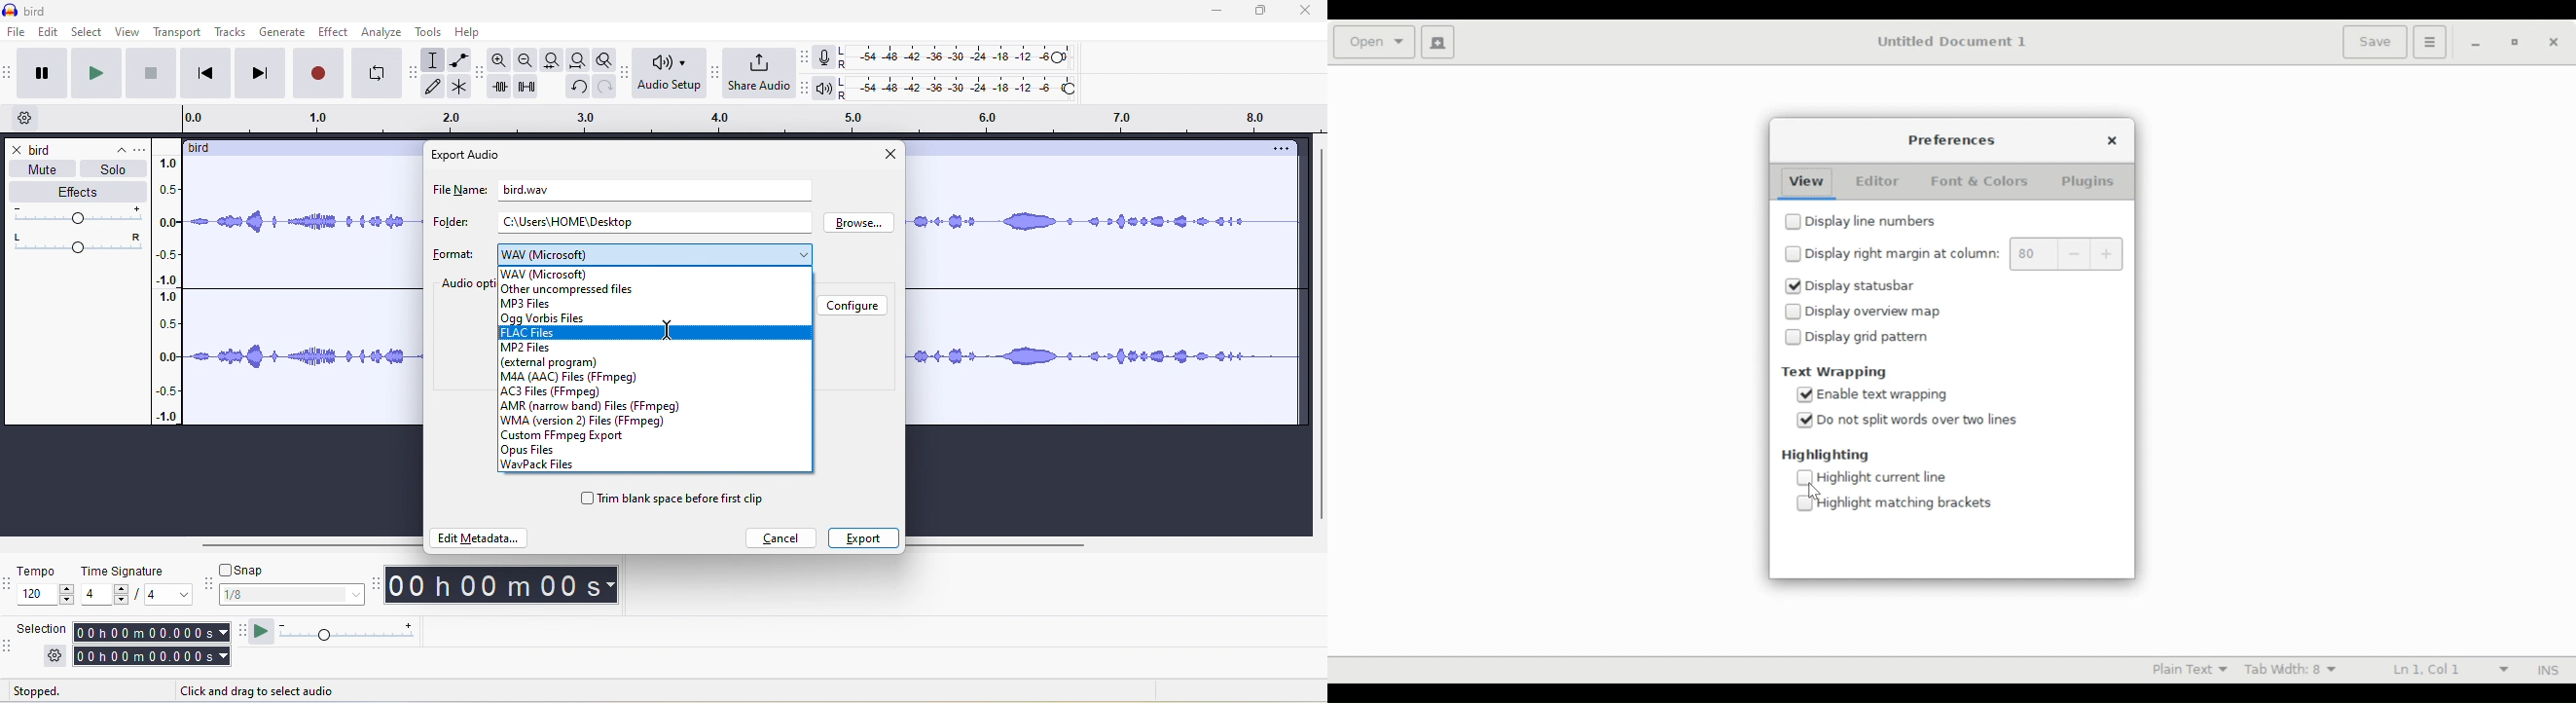 The height and width of the screenshot is (728, 2576). I want to click on increase, so click(2106, 255).